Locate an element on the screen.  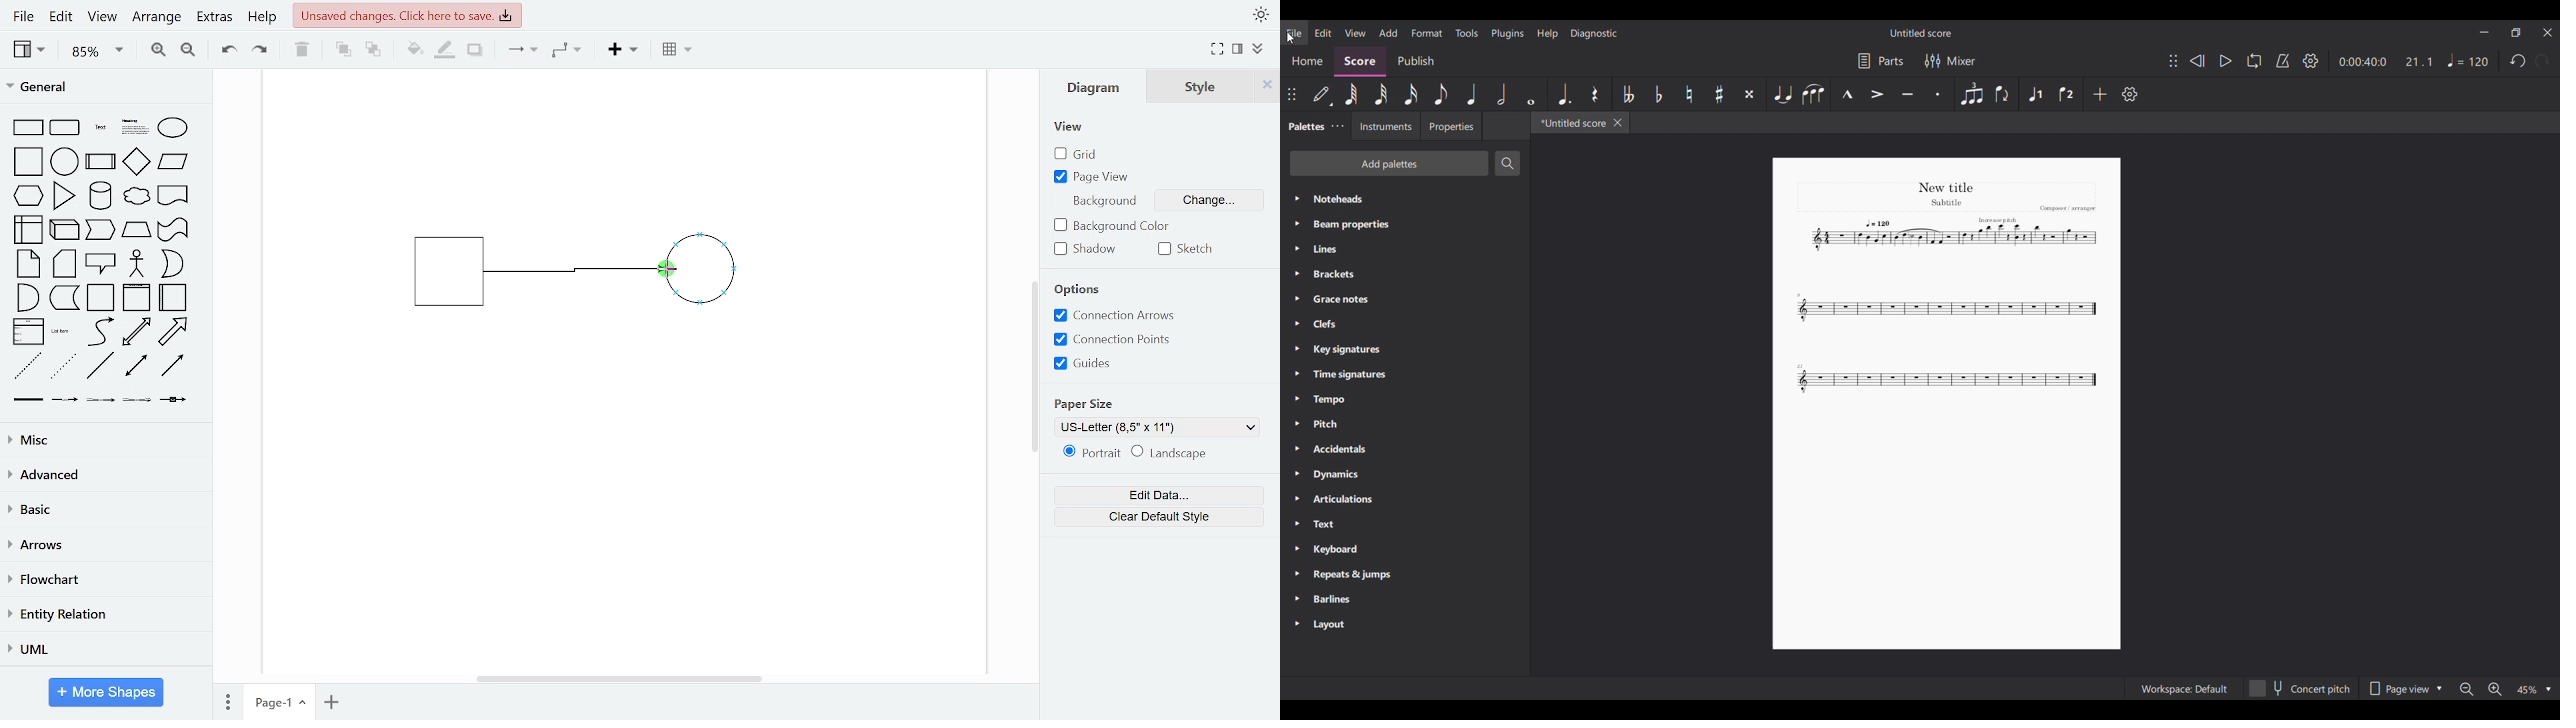
view is located at coordinates (100, 18).